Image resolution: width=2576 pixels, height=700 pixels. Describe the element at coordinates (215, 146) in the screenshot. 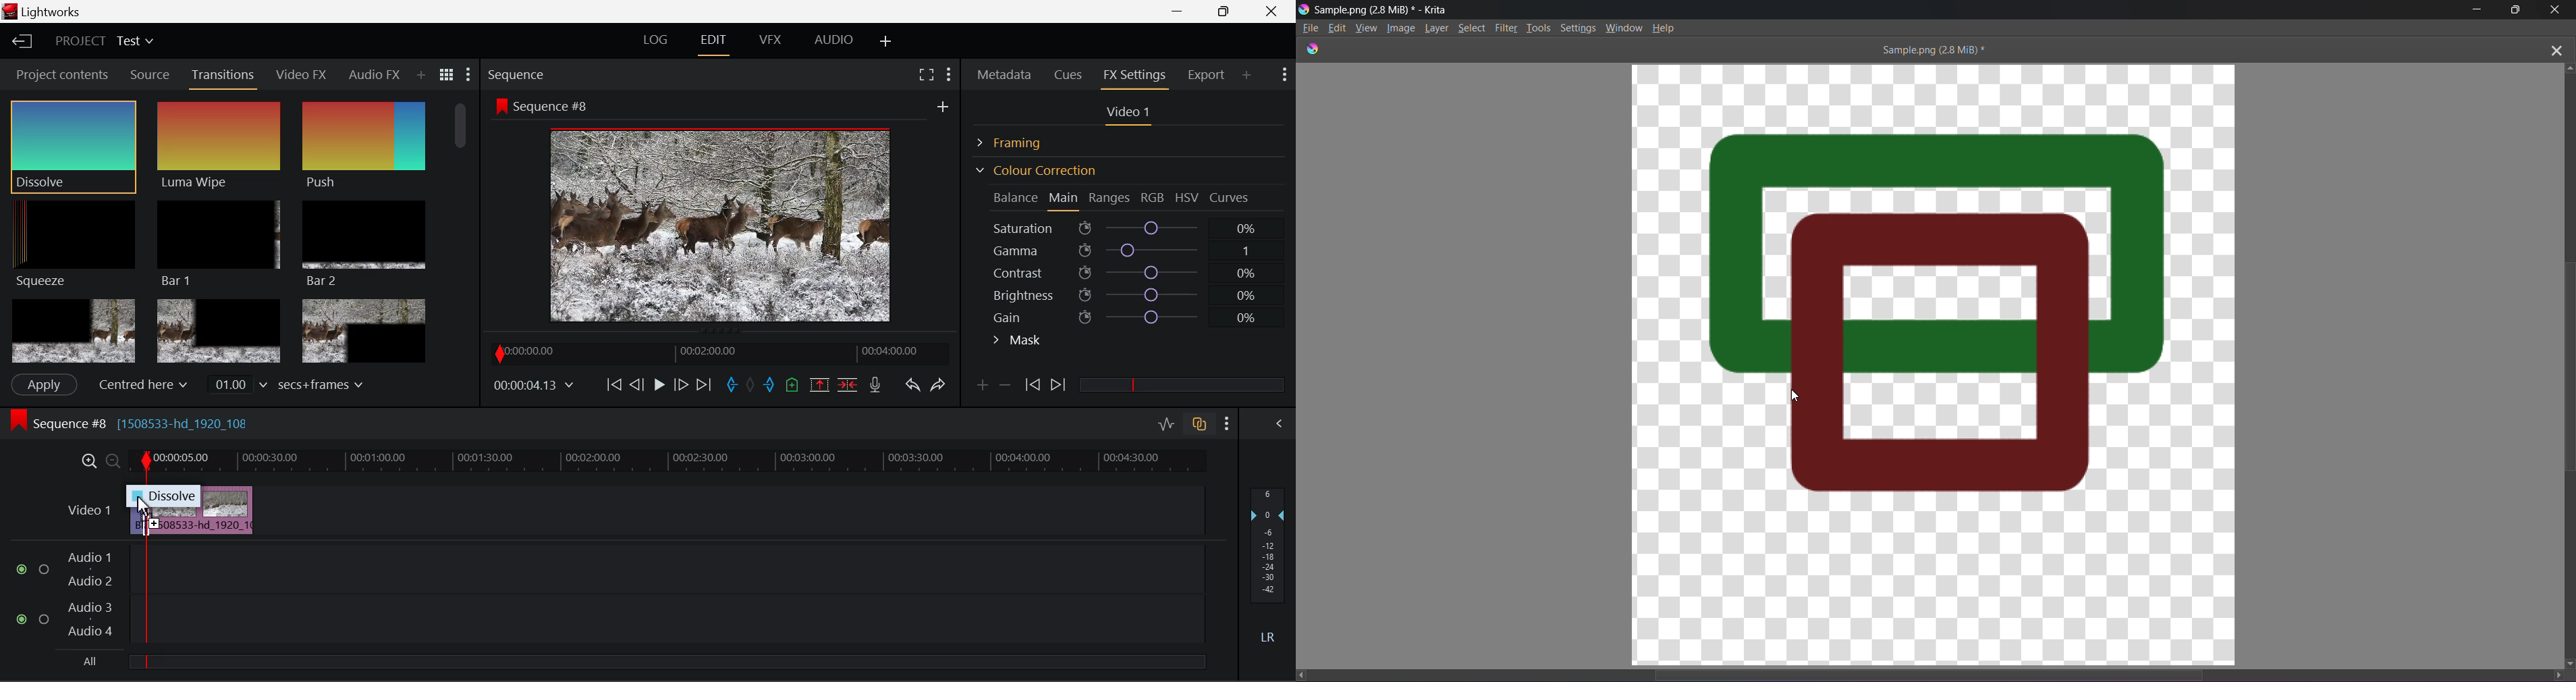

I see `Luma Wipe` at that location.